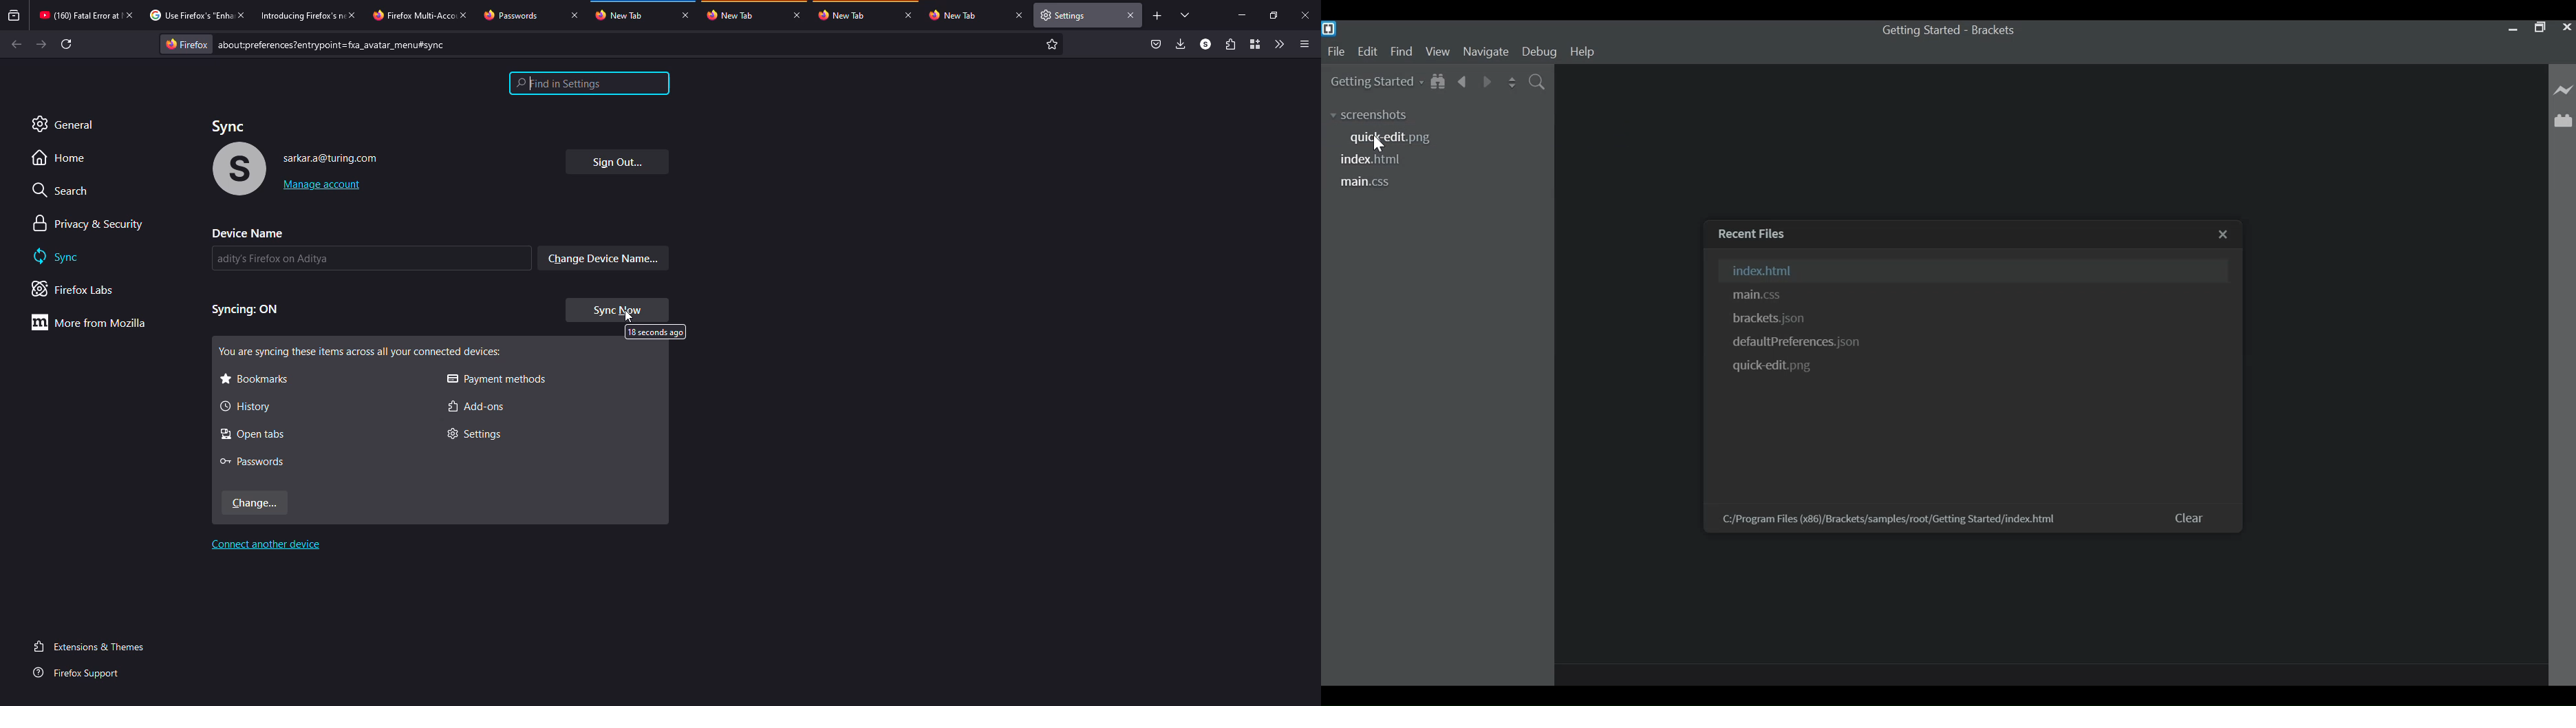 The width and height of the screenshot is (2576, 728). What do you see at coordinates (89, 646) in the screenshot?
I see `extensions & themes` at bounding box center [89, 646].